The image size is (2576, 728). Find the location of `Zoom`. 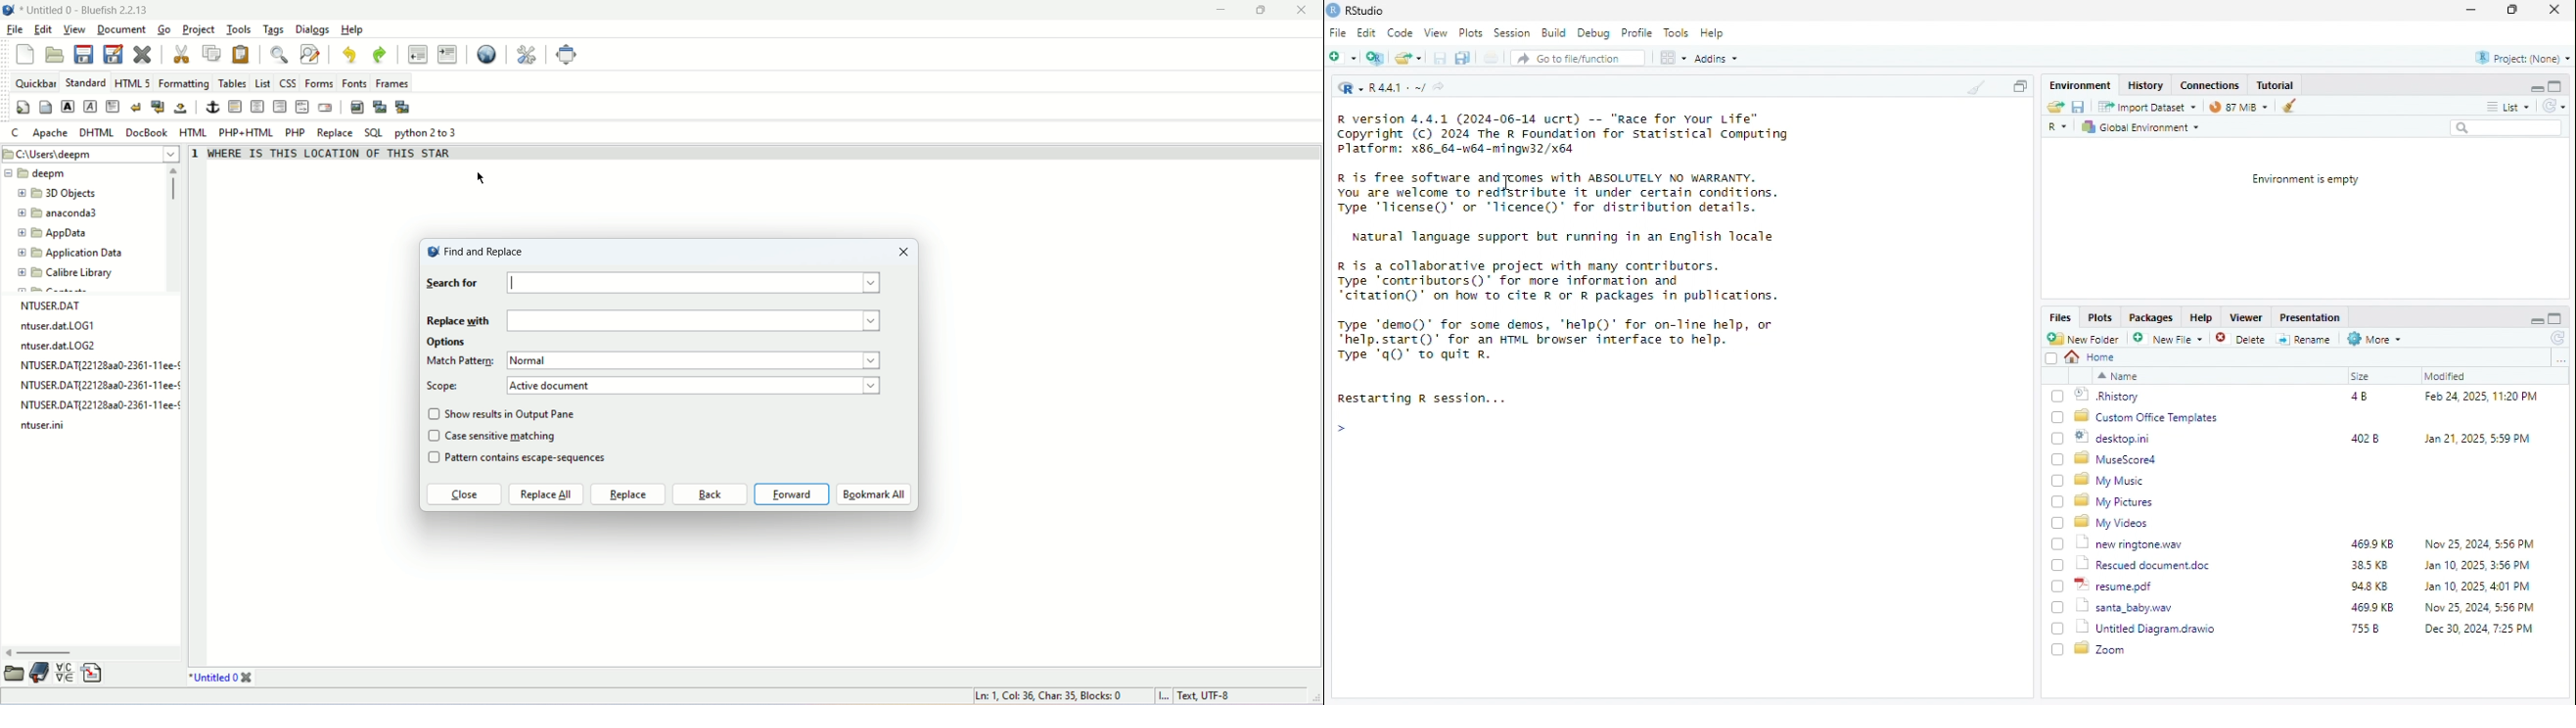

Zoom is located at coordinates (2101, 648).